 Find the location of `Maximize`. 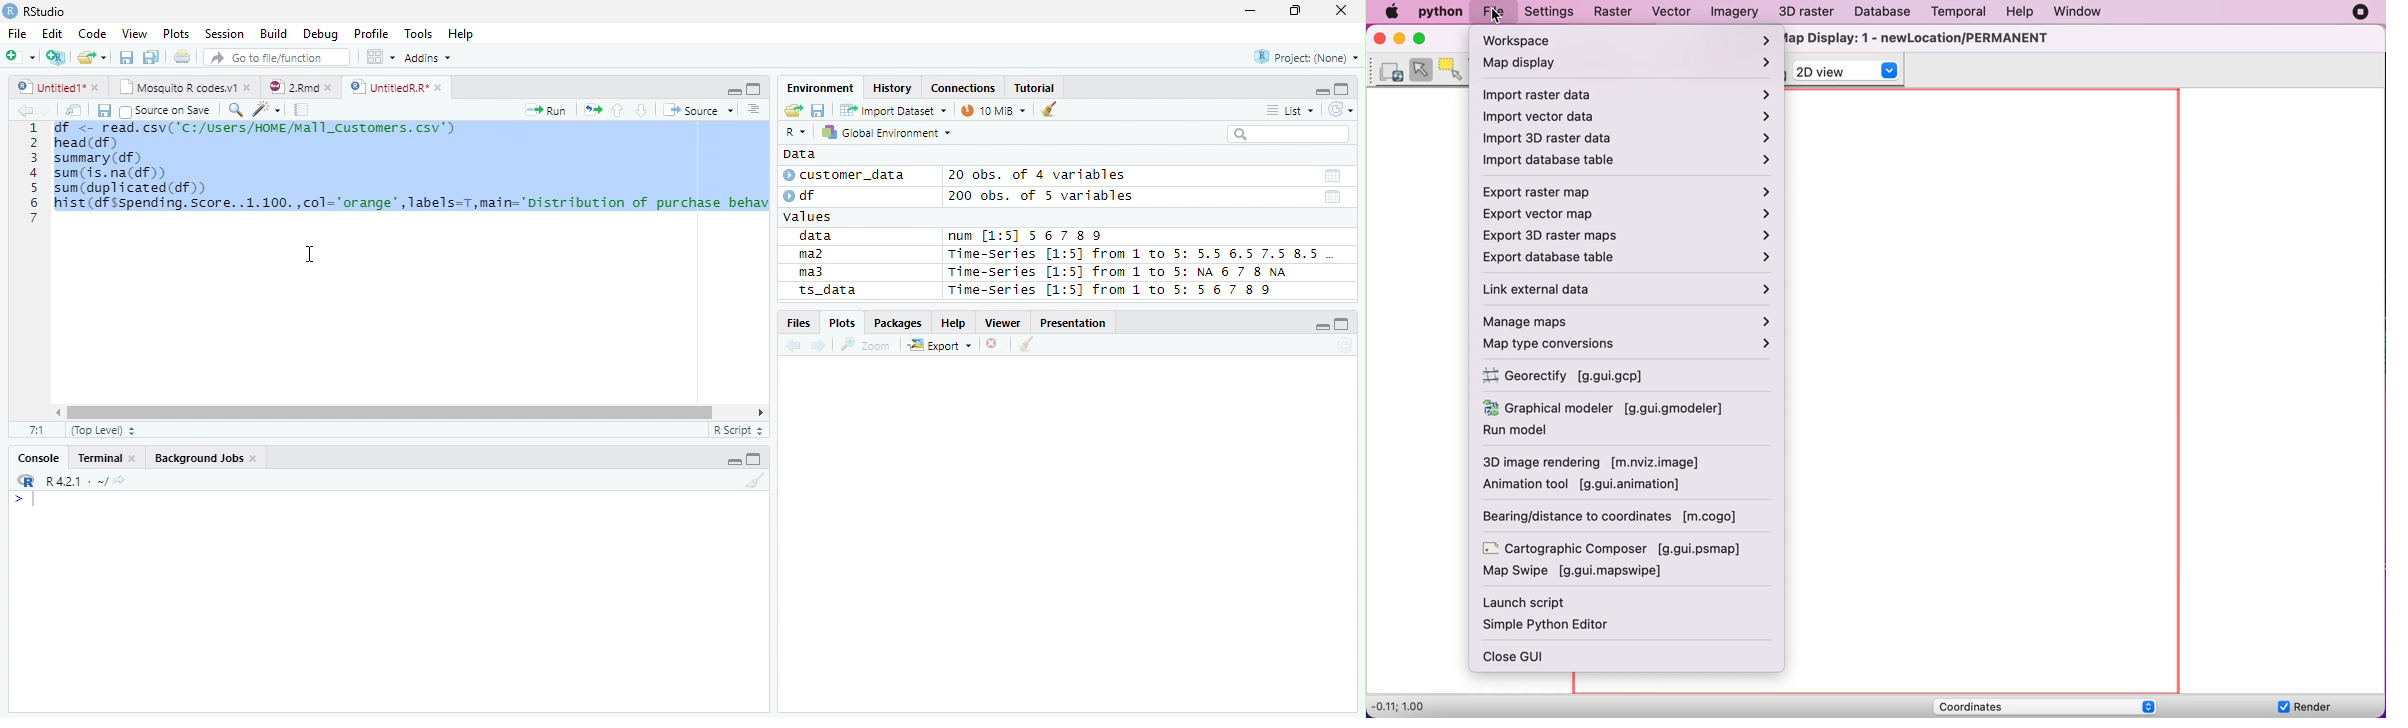

Maximize is located at coordinates (1344, 324).